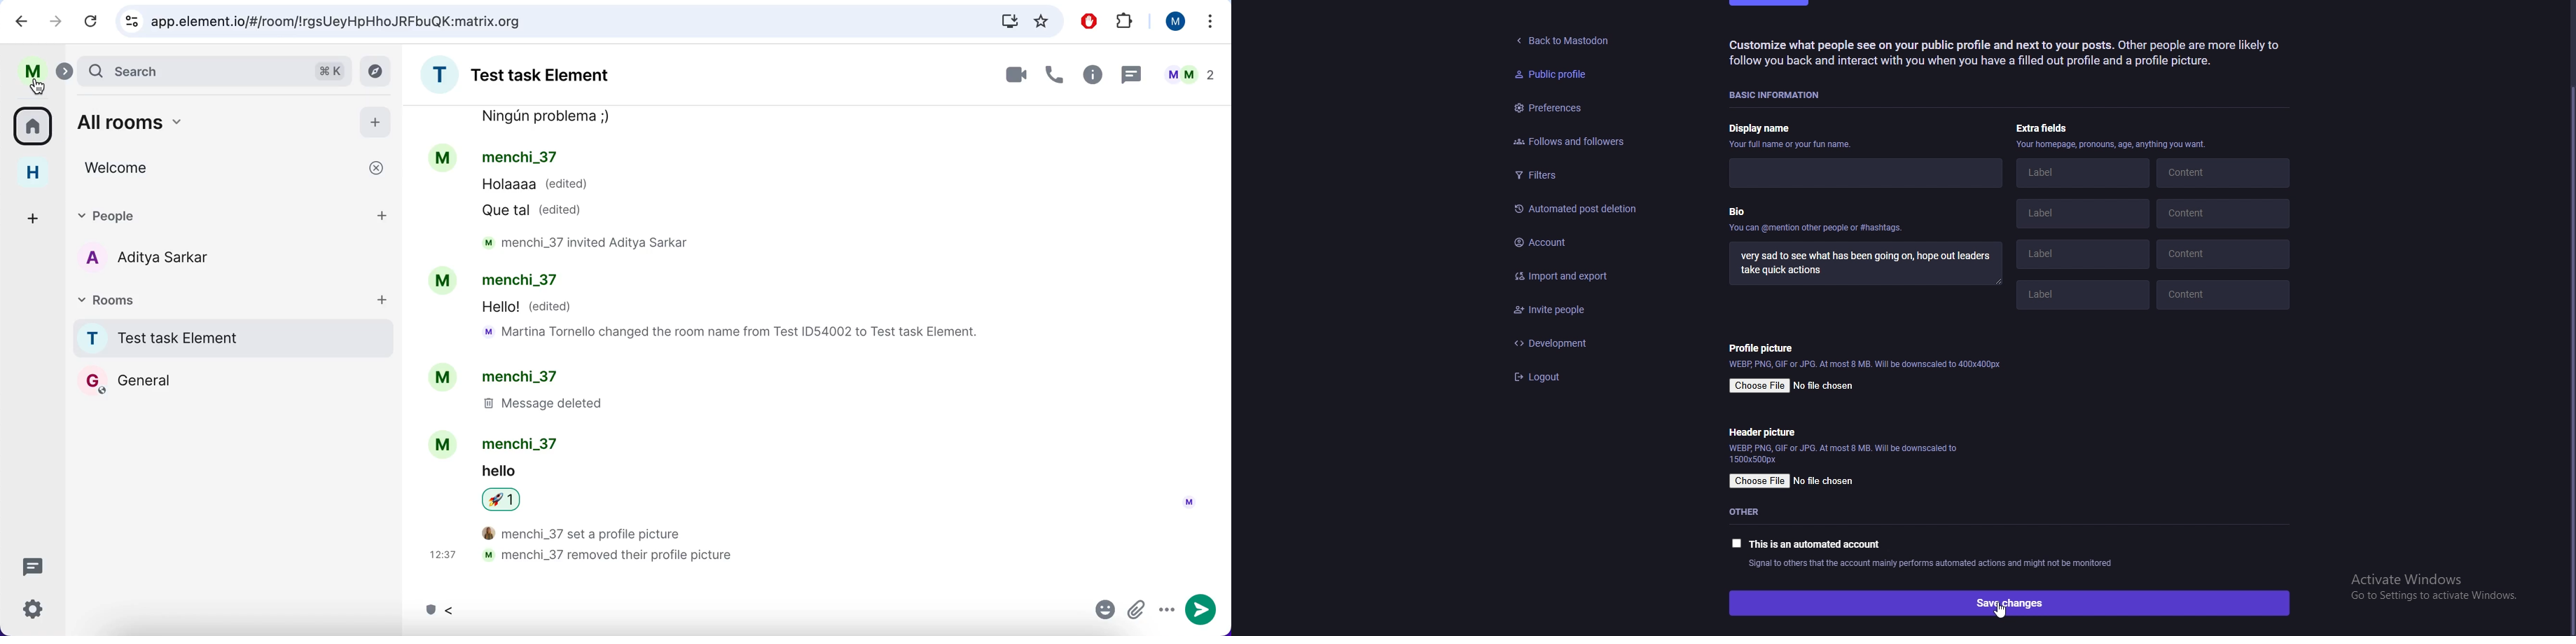  I want to click on back to mastodon, so click(1566, 37).